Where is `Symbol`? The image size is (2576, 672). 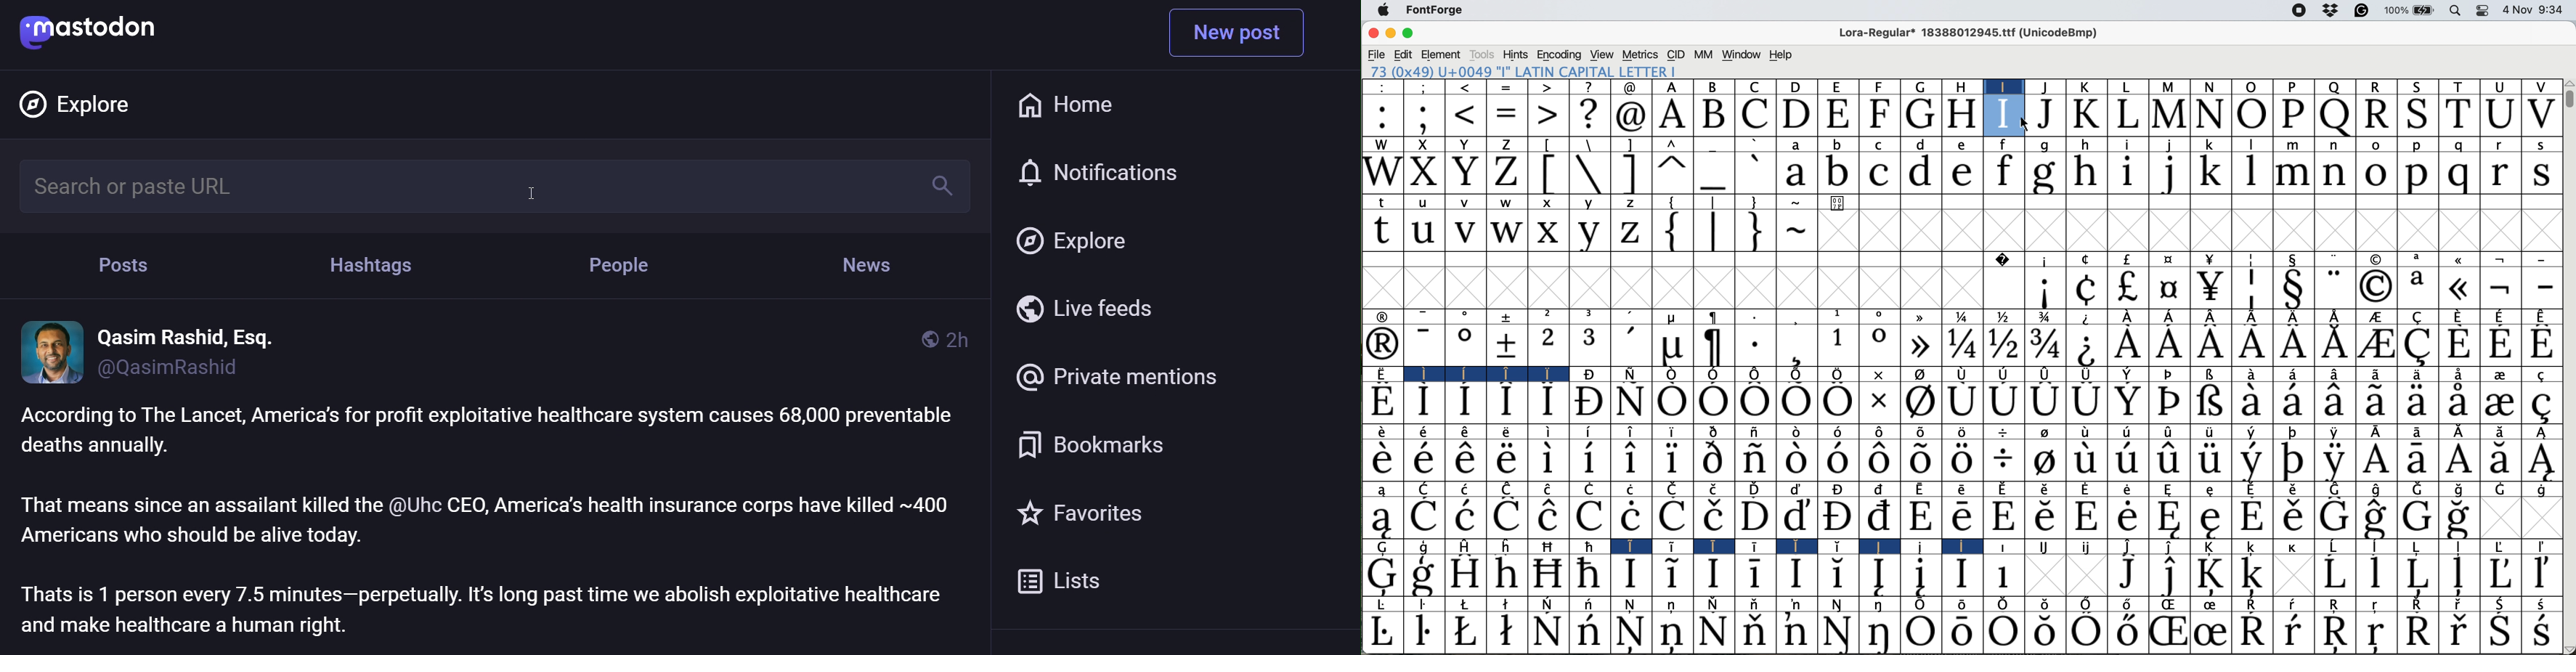
Symbol is located at coordinates (1879, 576).